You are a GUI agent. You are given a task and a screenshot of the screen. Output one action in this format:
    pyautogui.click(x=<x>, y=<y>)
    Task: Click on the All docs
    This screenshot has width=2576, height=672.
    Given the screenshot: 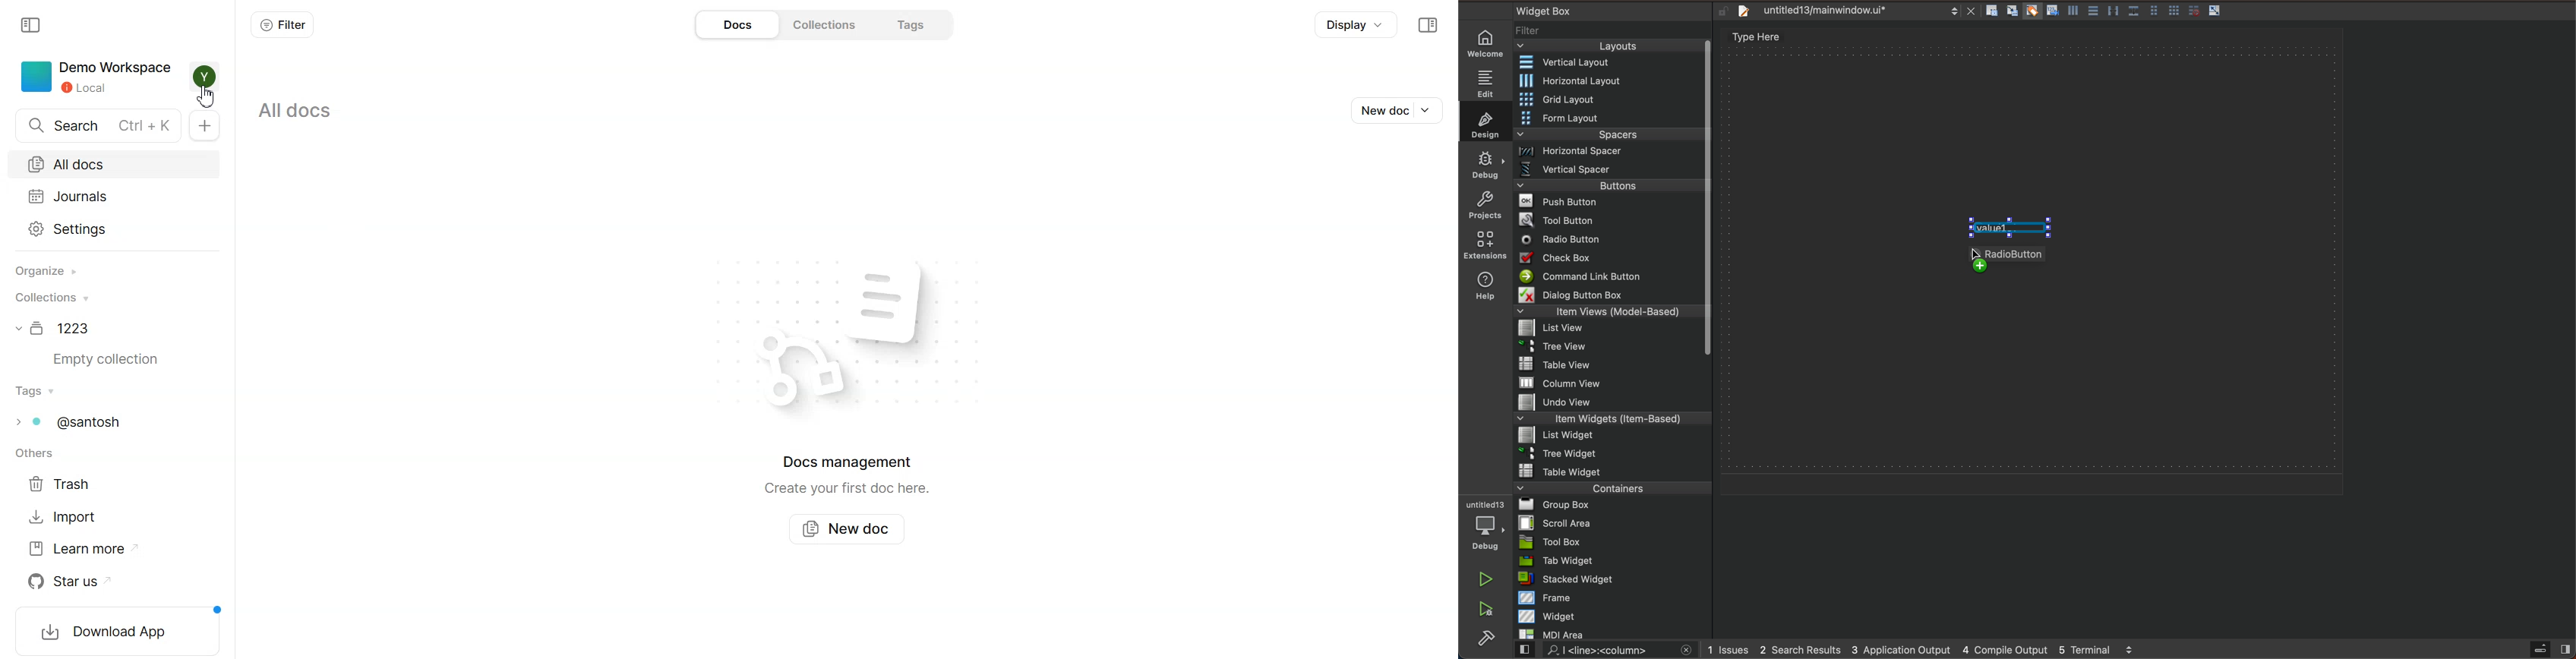 What is the action you would take?
    pyautogui.click(x=118, y=162)
    